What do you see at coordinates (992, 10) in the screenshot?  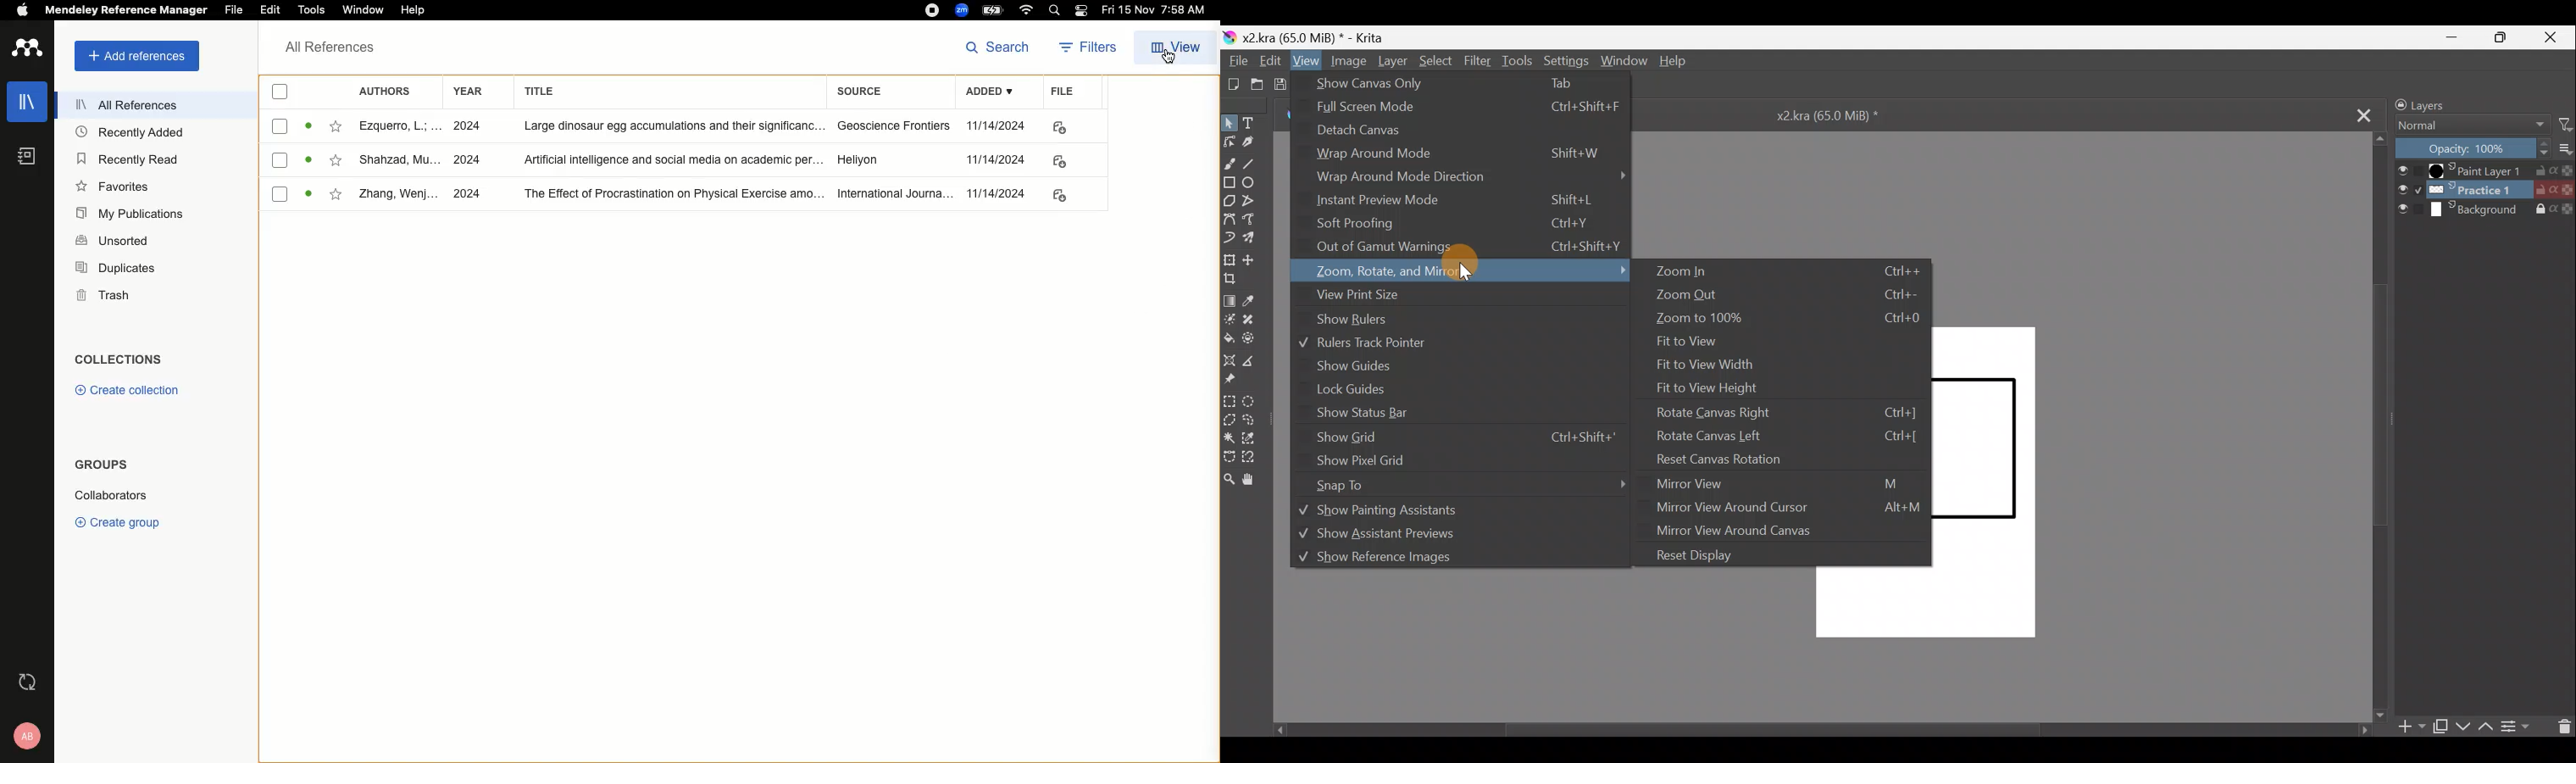 I see `Charge` at bounding box center [992, 10].